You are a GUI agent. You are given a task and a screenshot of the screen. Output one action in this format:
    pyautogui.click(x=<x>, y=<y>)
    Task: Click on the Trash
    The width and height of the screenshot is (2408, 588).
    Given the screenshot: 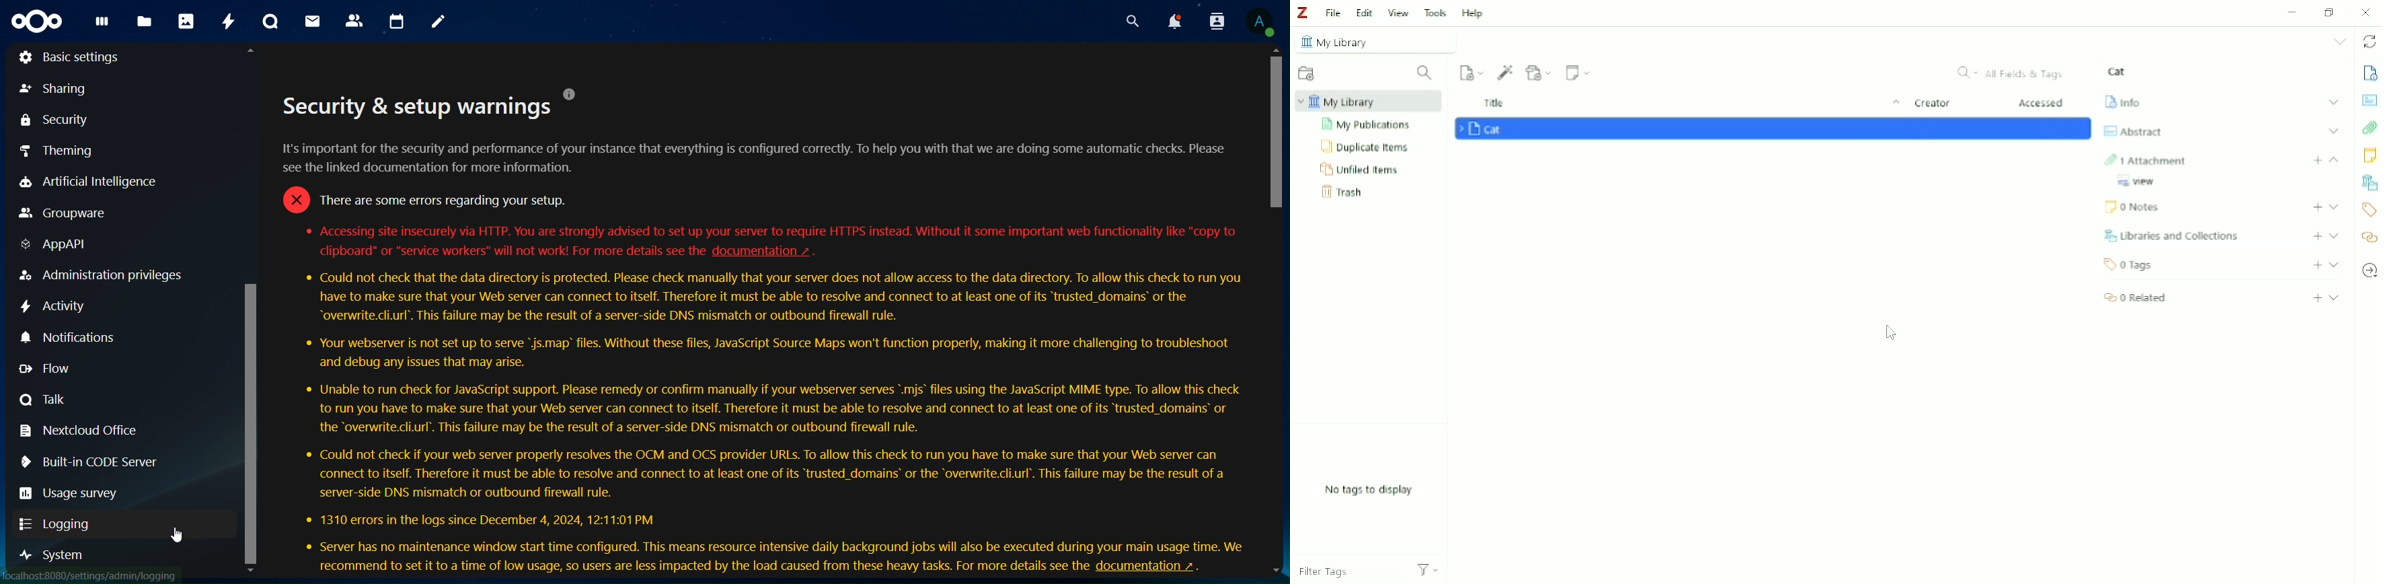 What is the action you would take?
    pyautogui.click(x=1346, y=192)
    